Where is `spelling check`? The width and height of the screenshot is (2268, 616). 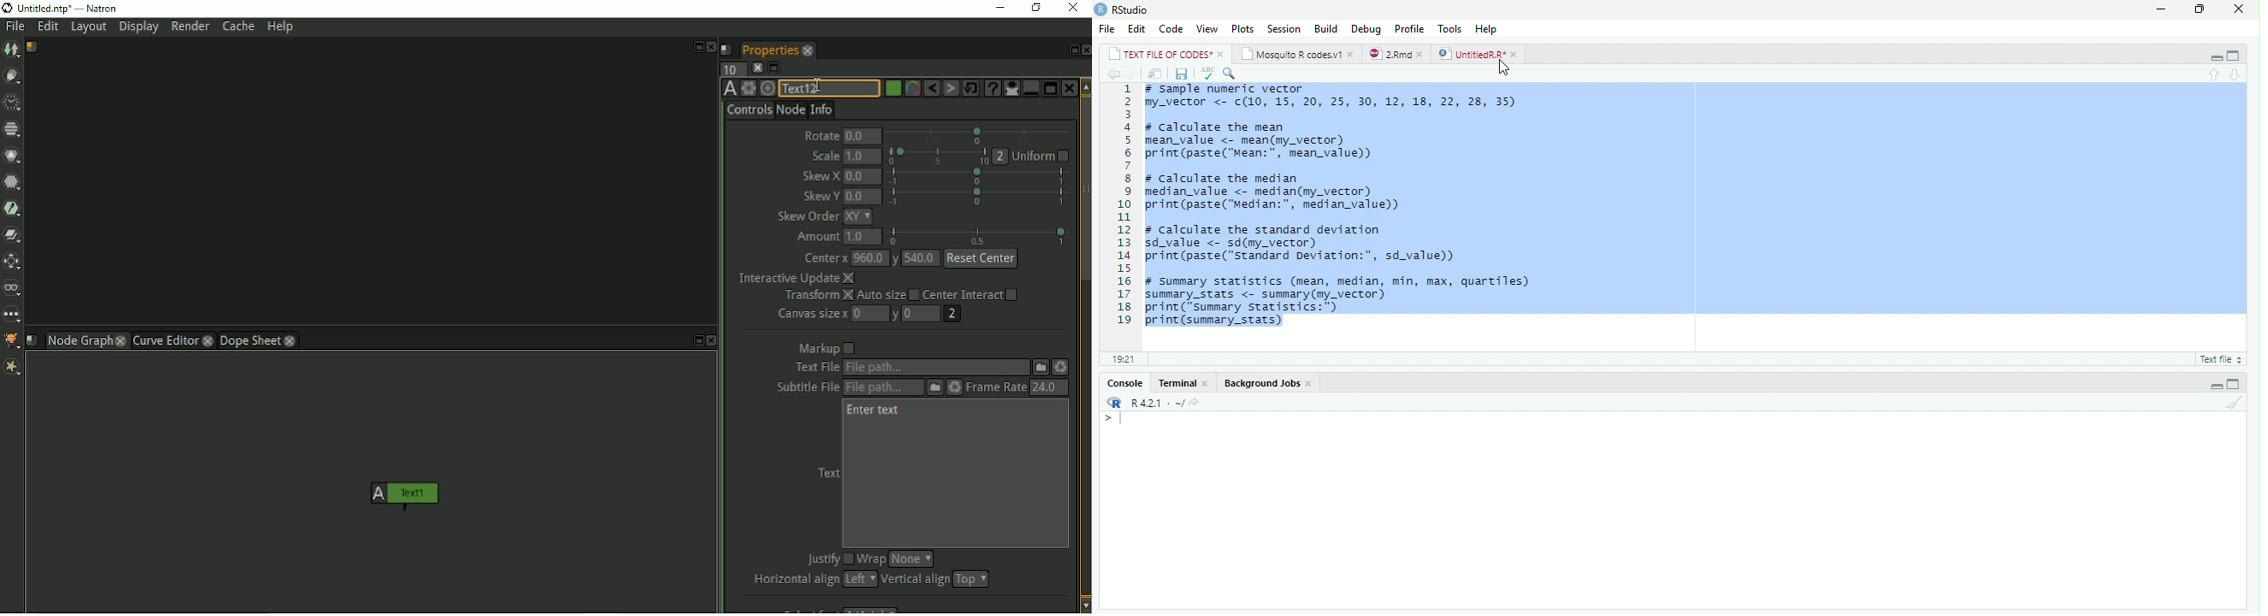
spelling check is located at coordinates (1207, 74).